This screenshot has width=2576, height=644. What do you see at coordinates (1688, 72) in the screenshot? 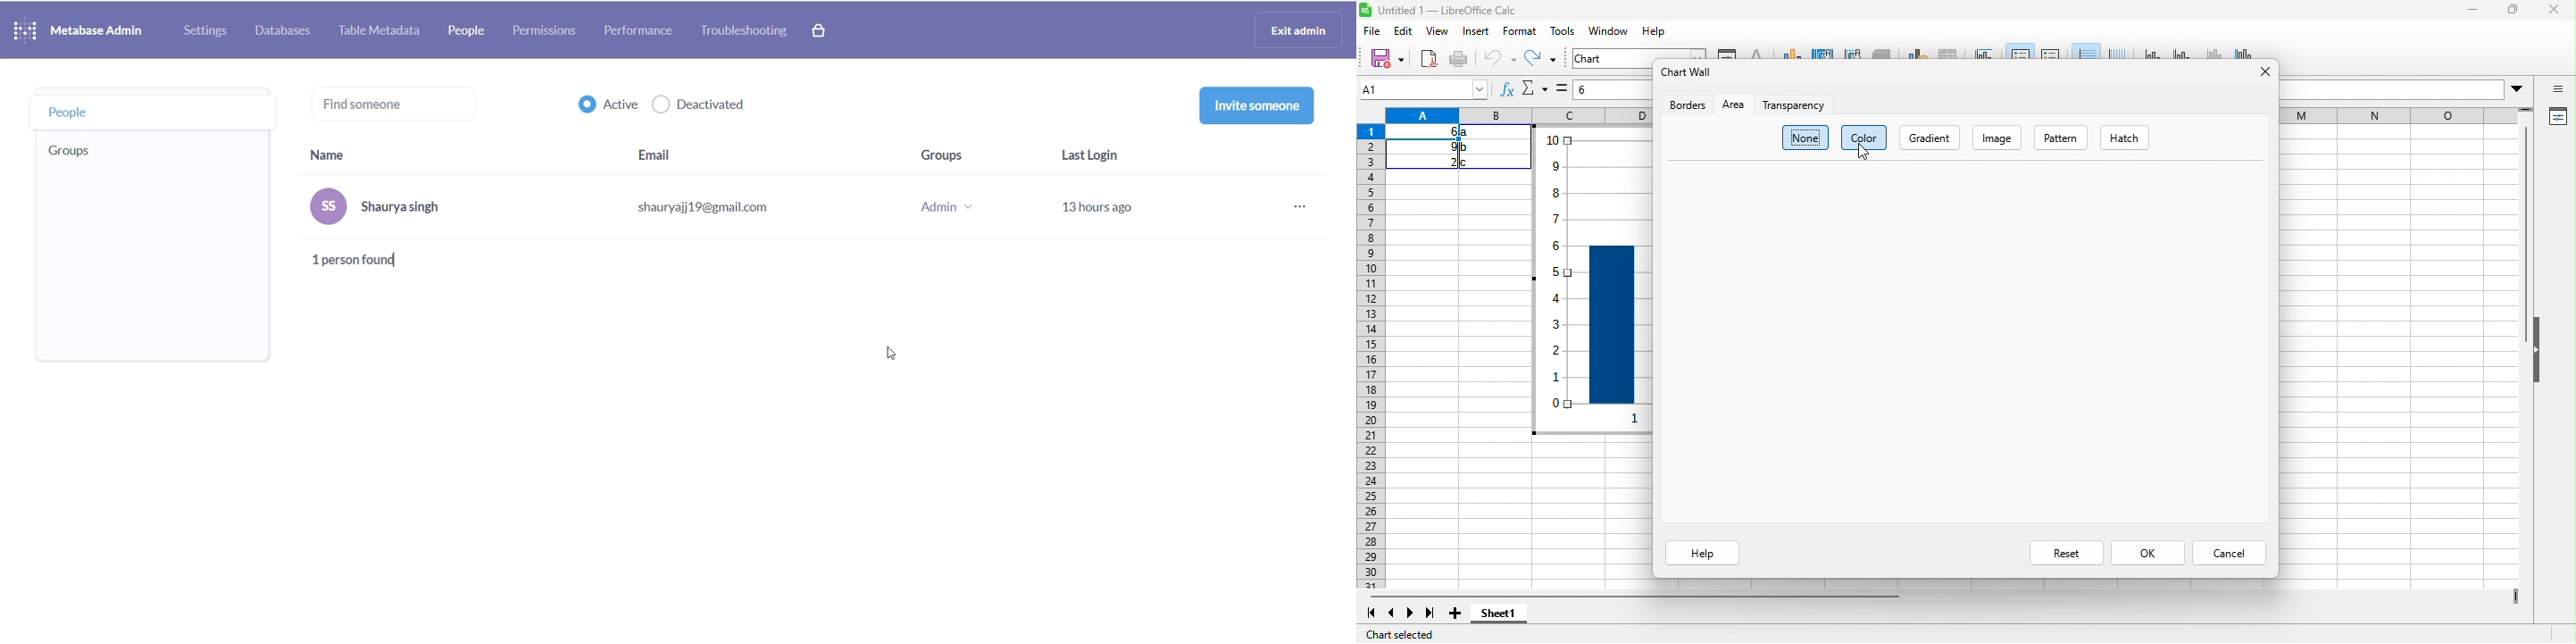
I see `chart wall` at bounding box center [1688, 72].